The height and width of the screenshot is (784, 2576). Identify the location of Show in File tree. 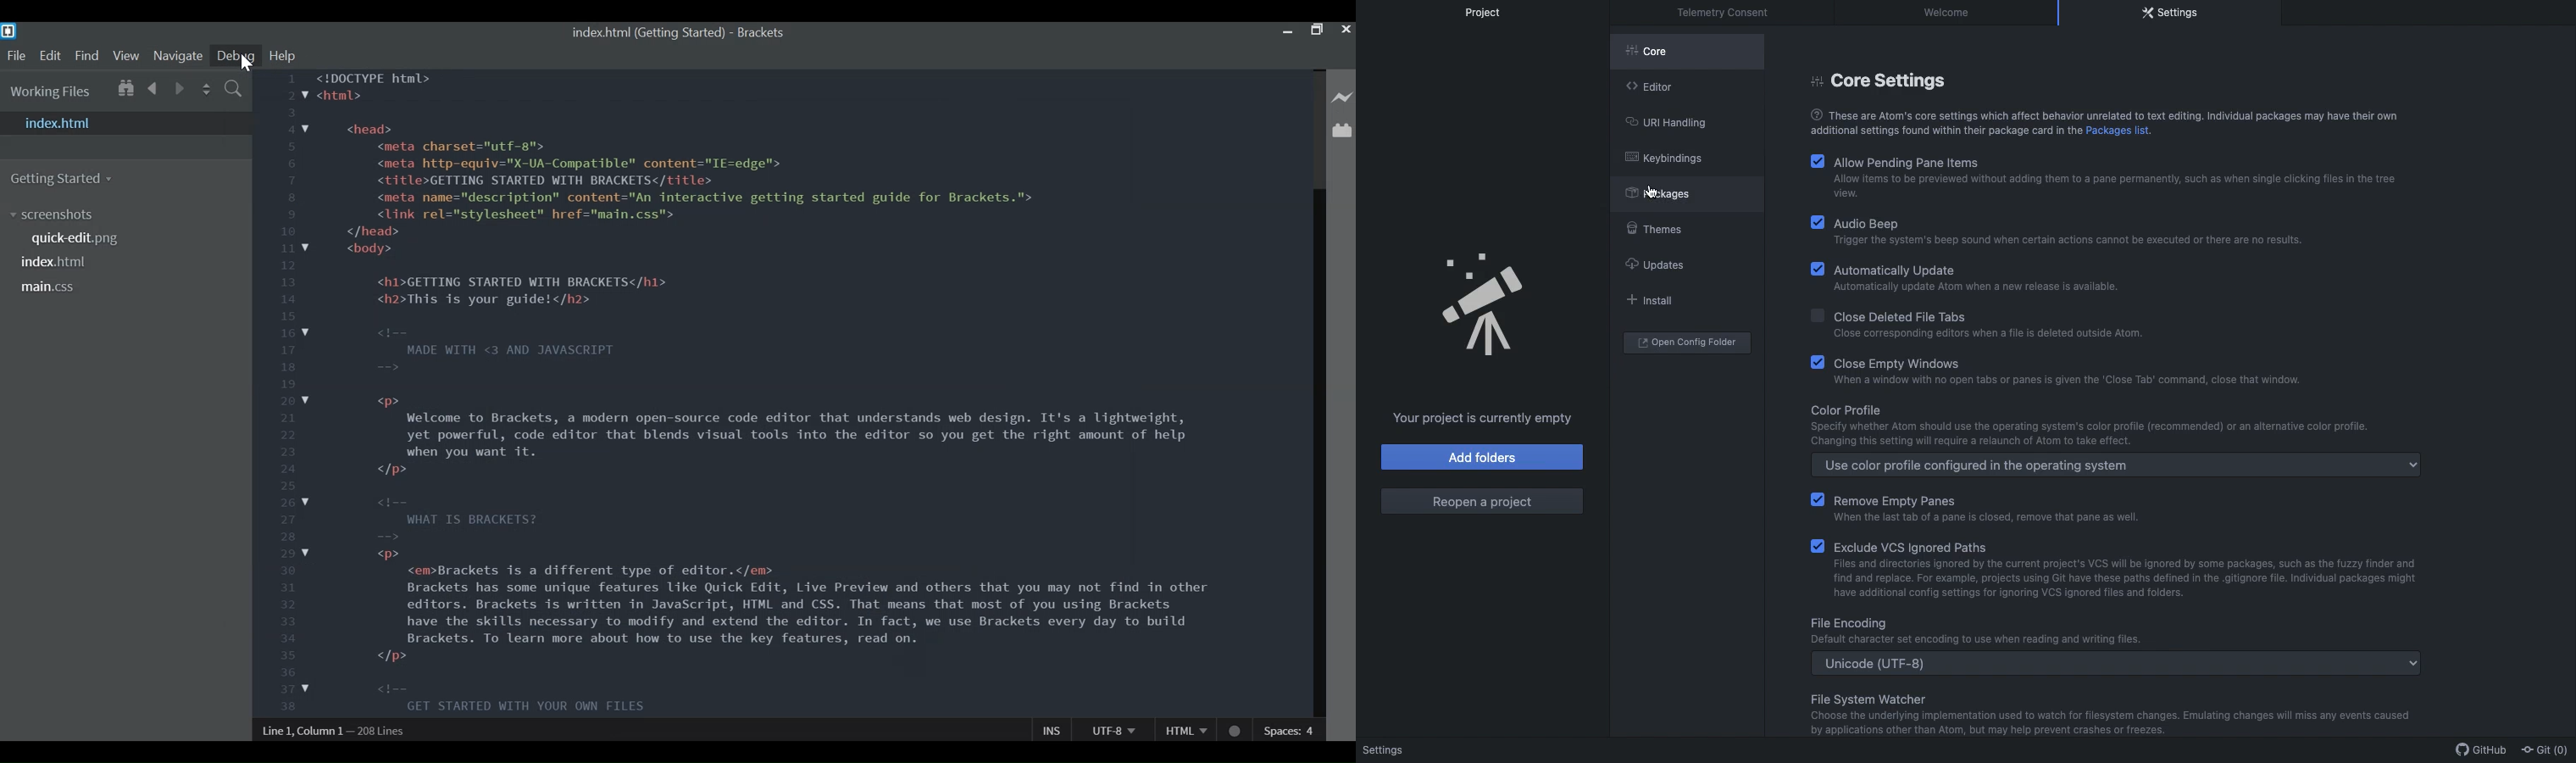
(126, 89).